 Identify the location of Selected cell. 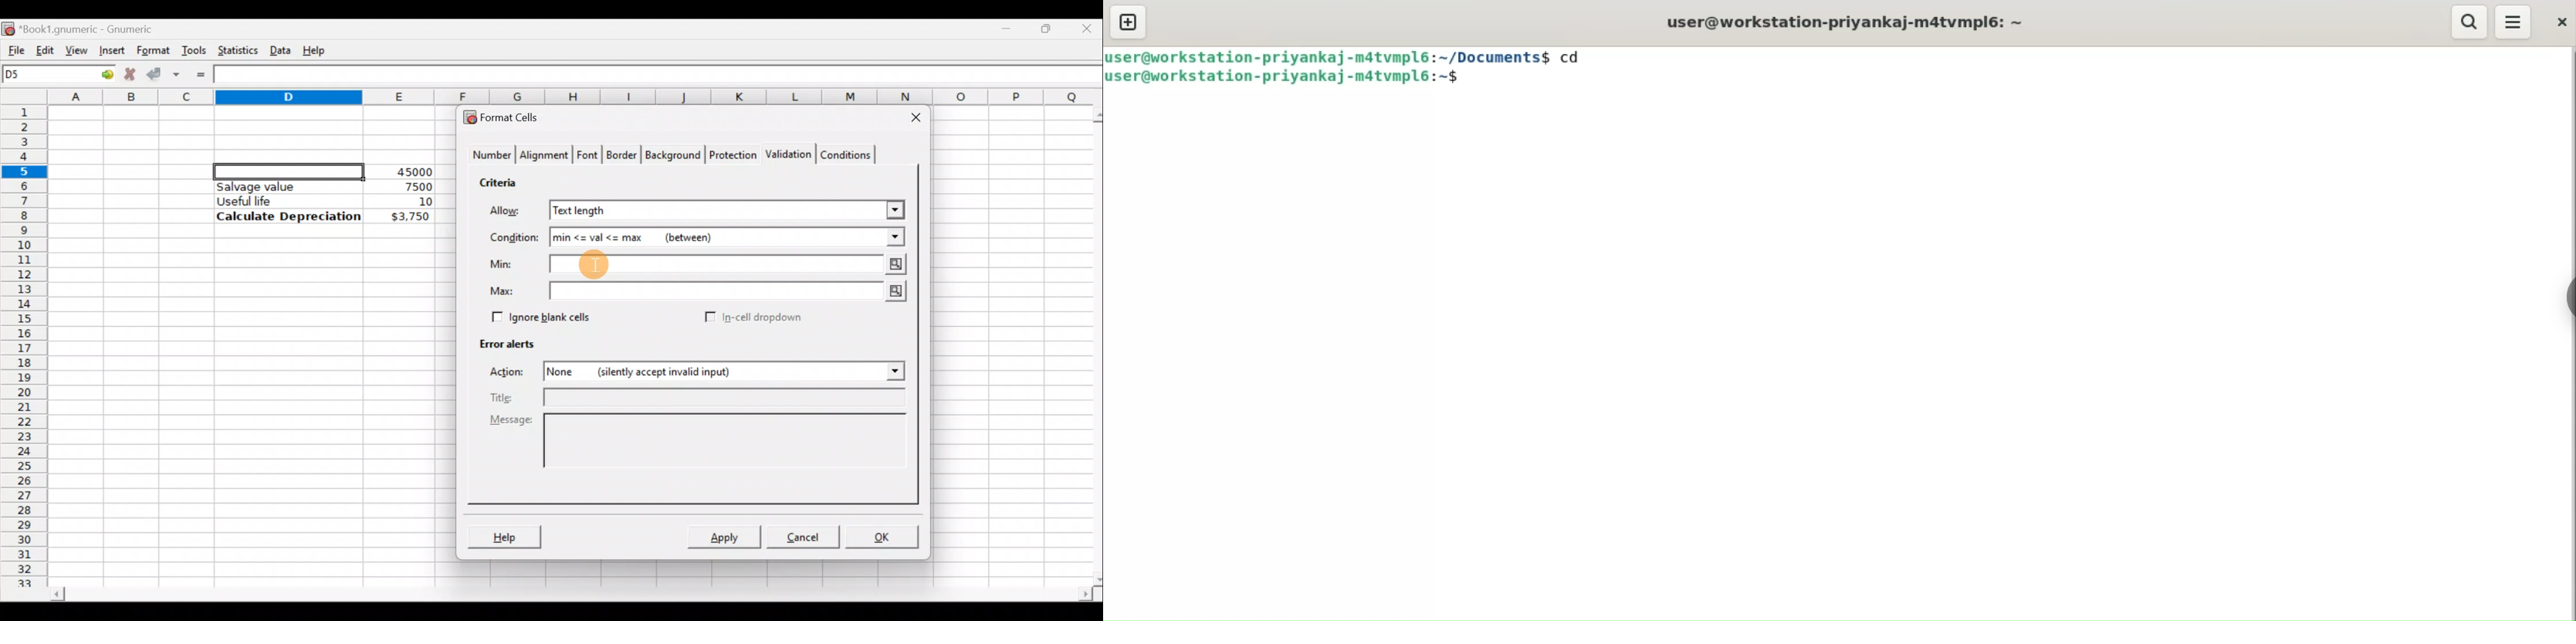
(289, 170).